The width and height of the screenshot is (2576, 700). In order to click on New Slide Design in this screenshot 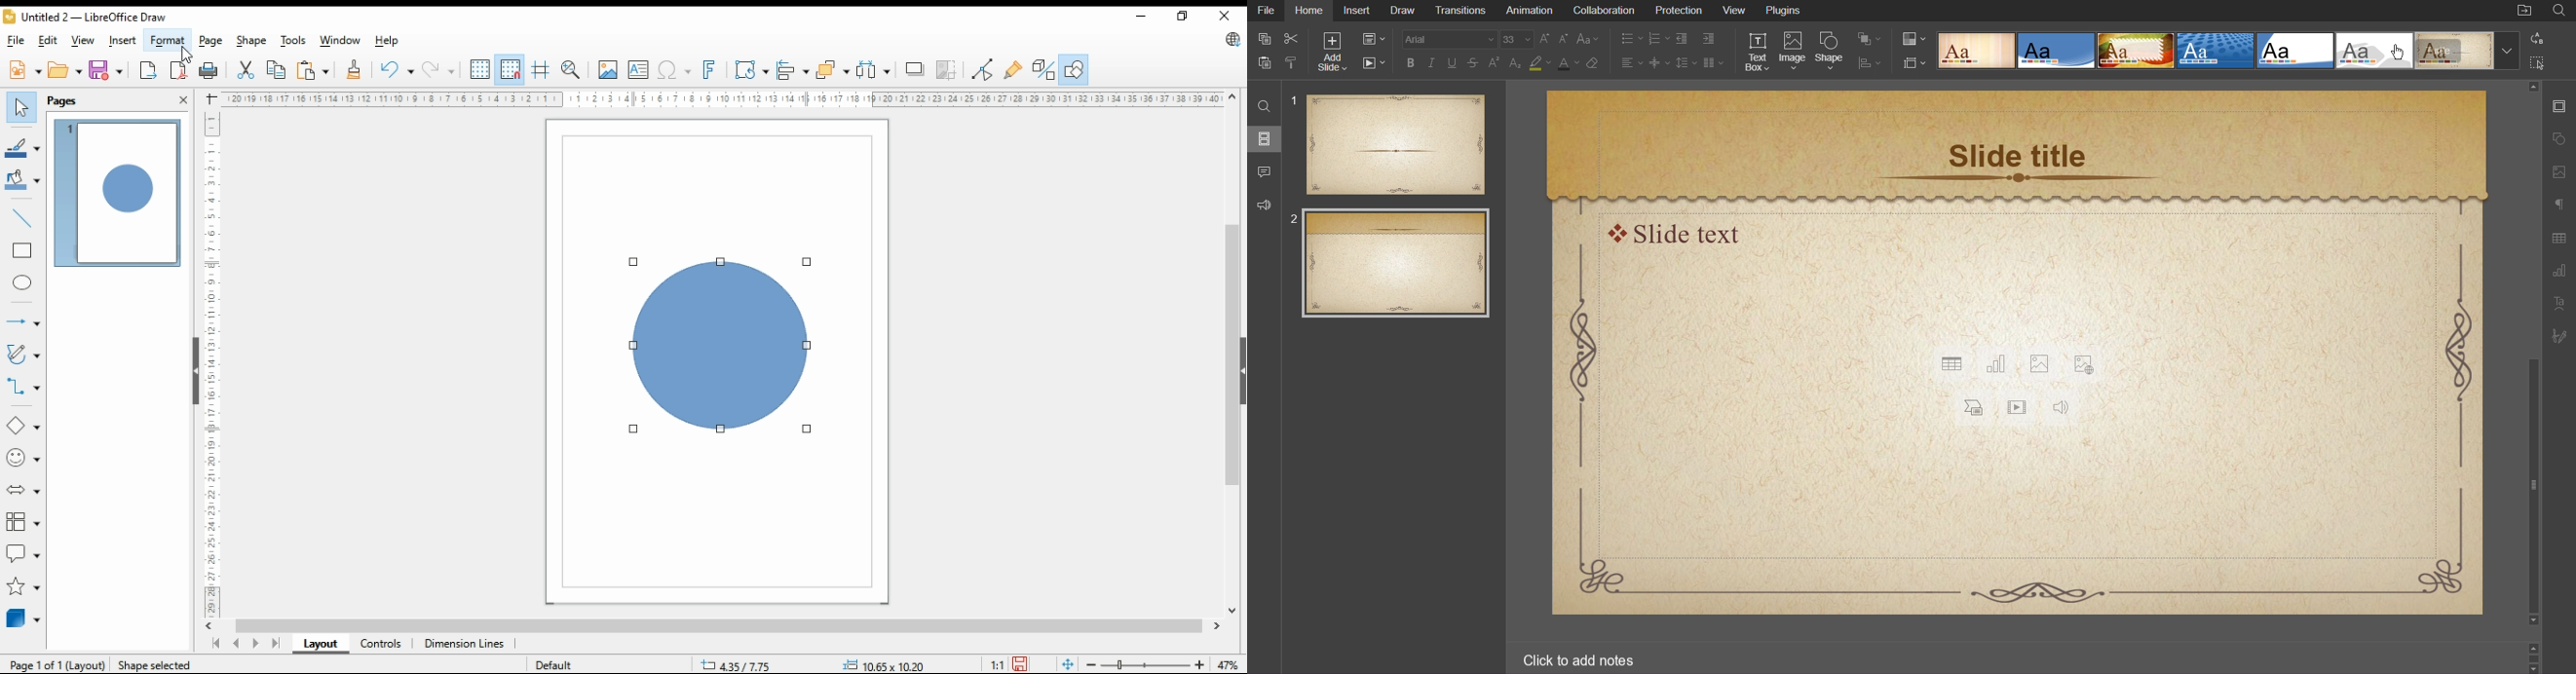, I will do `click(2017, 354)`.